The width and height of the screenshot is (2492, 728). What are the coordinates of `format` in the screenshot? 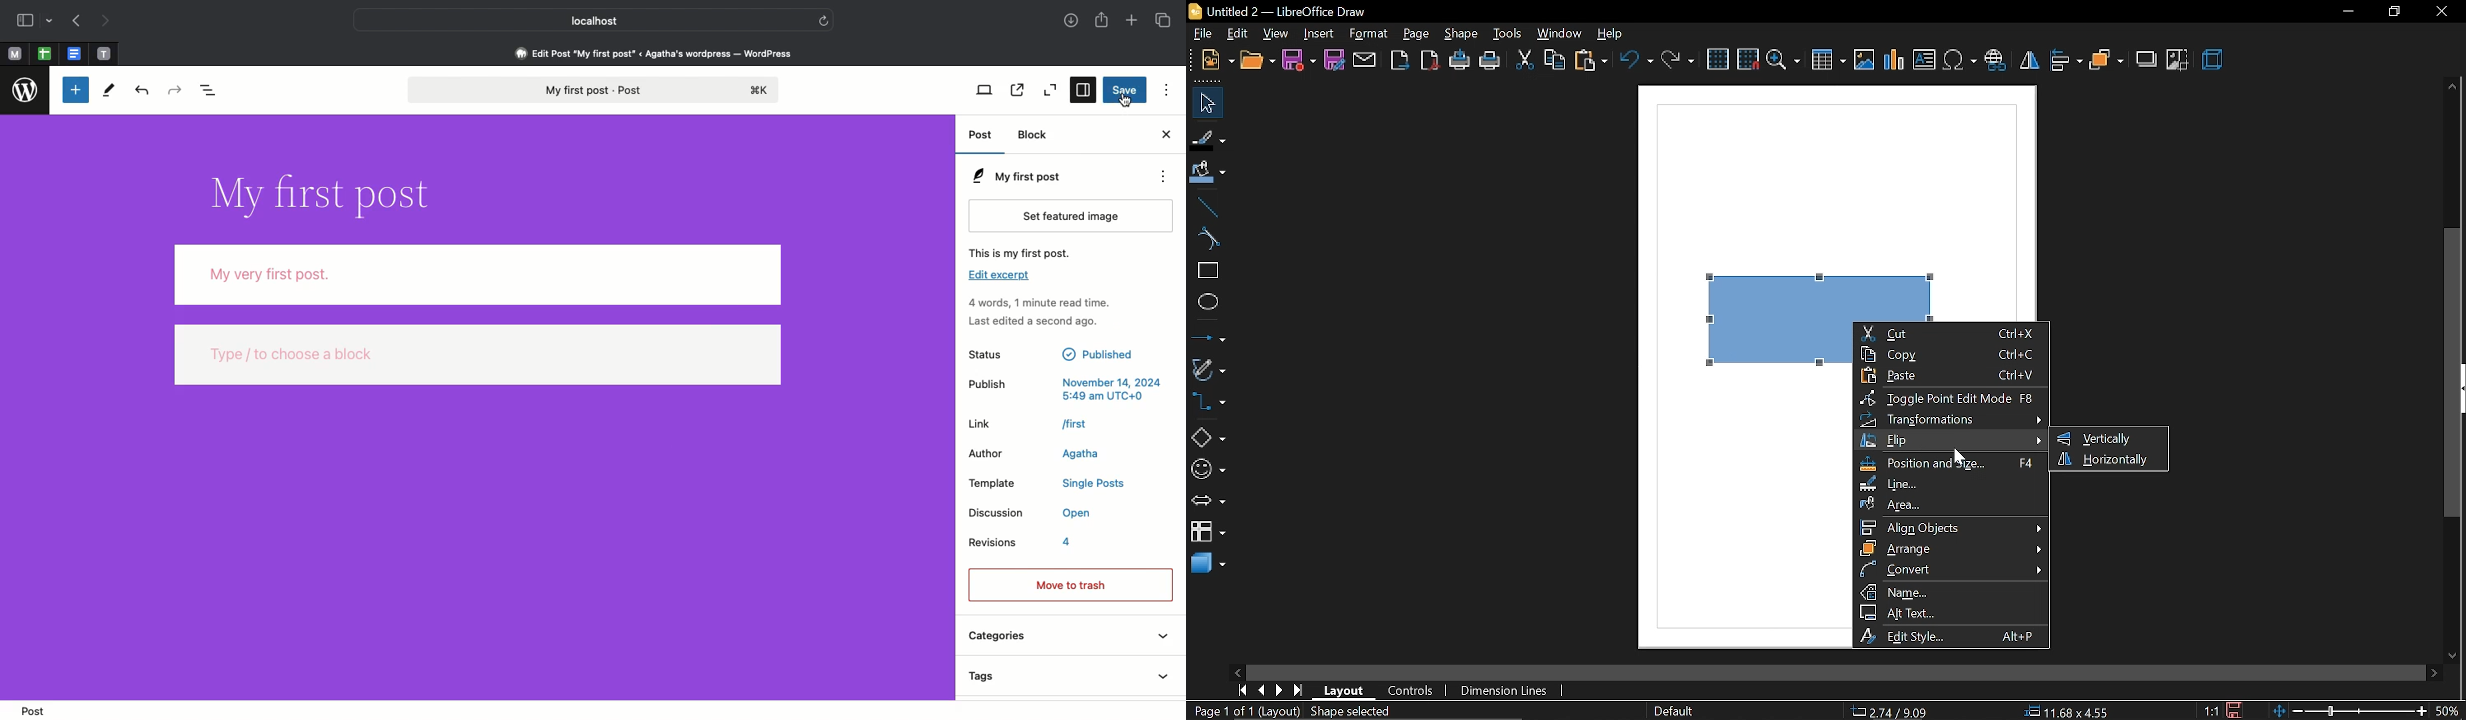 It's located at (1368, 33).